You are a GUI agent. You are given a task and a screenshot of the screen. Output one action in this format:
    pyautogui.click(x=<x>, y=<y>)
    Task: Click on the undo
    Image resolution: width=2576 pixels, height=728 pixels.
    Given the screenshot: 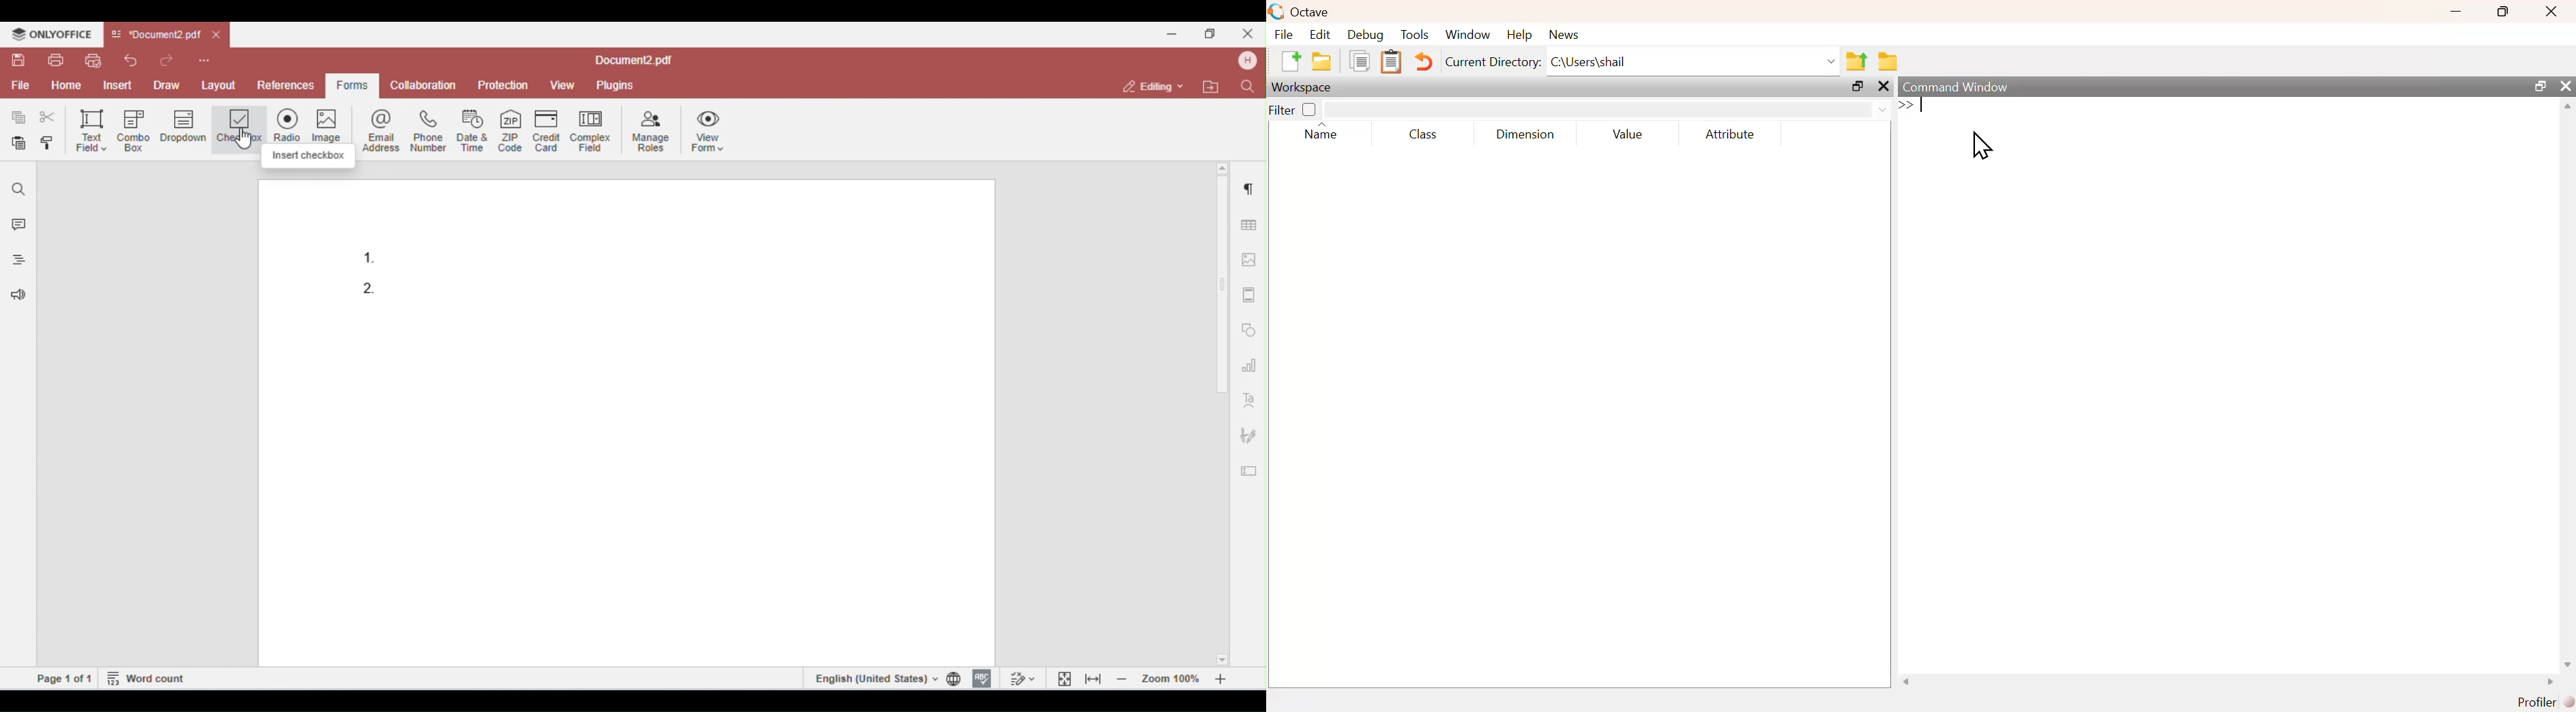 What is the action you would take?
    pyautogui.click(x=1424, y=64)
    